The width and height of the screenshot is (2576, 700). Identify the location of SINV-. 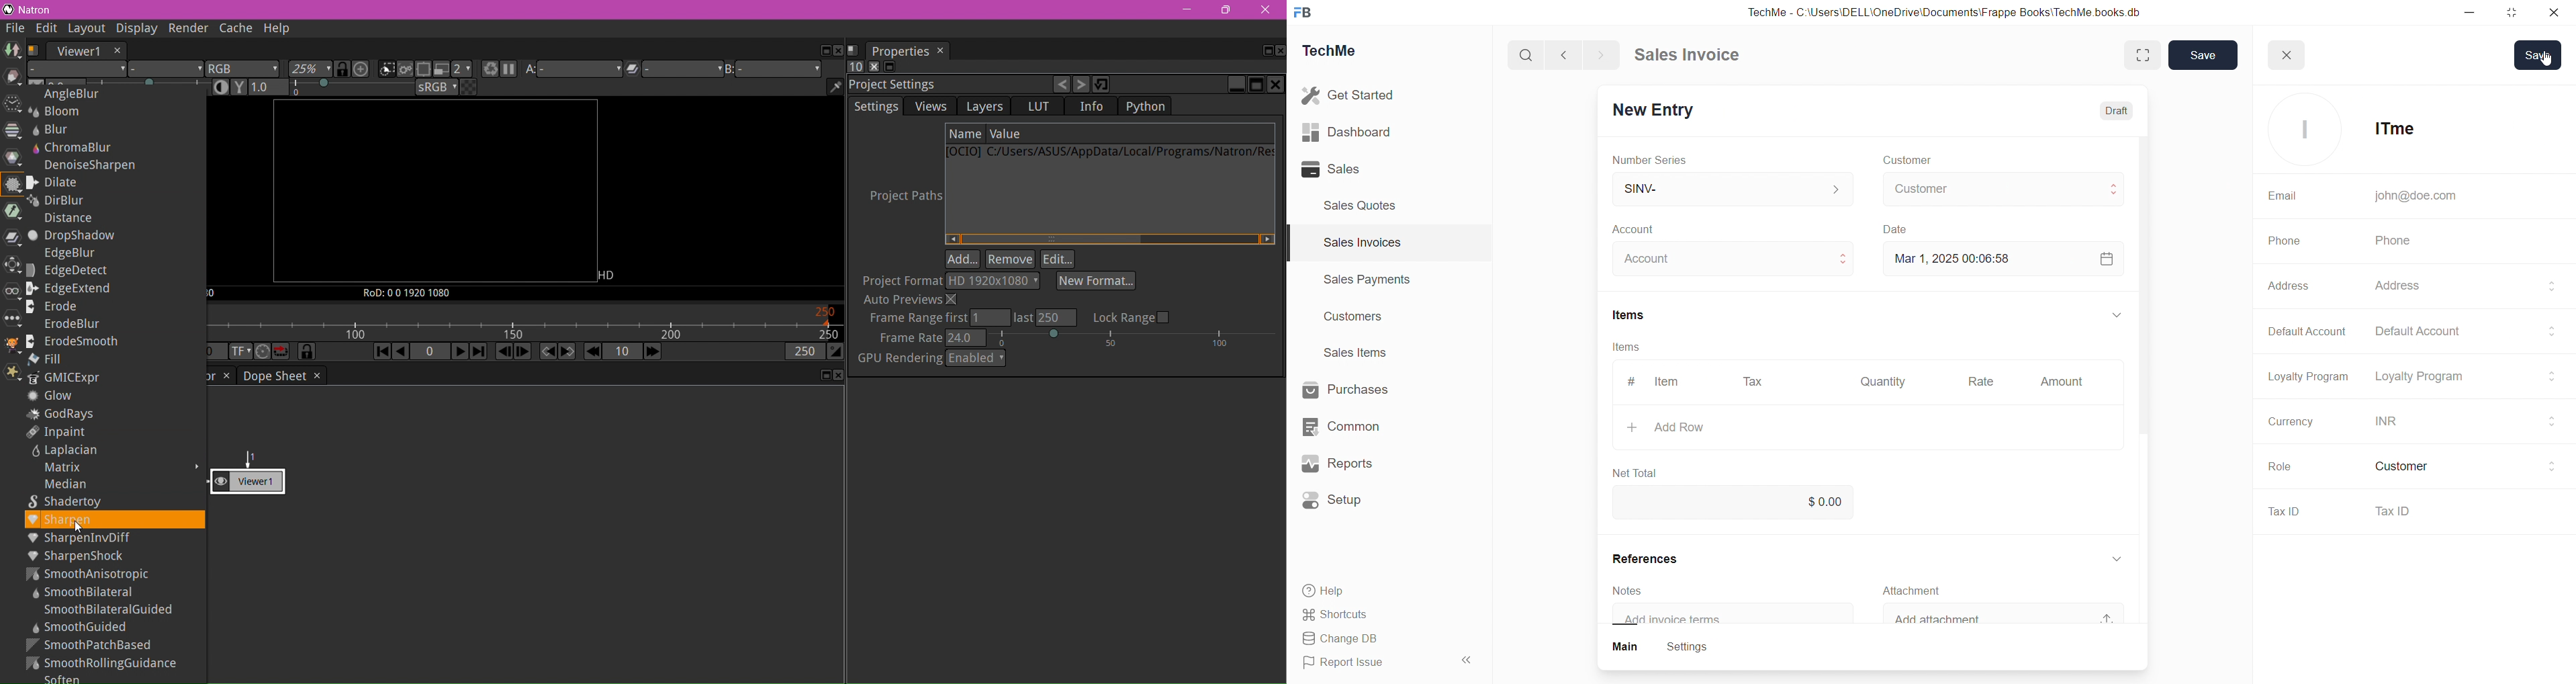
(1724, 186).